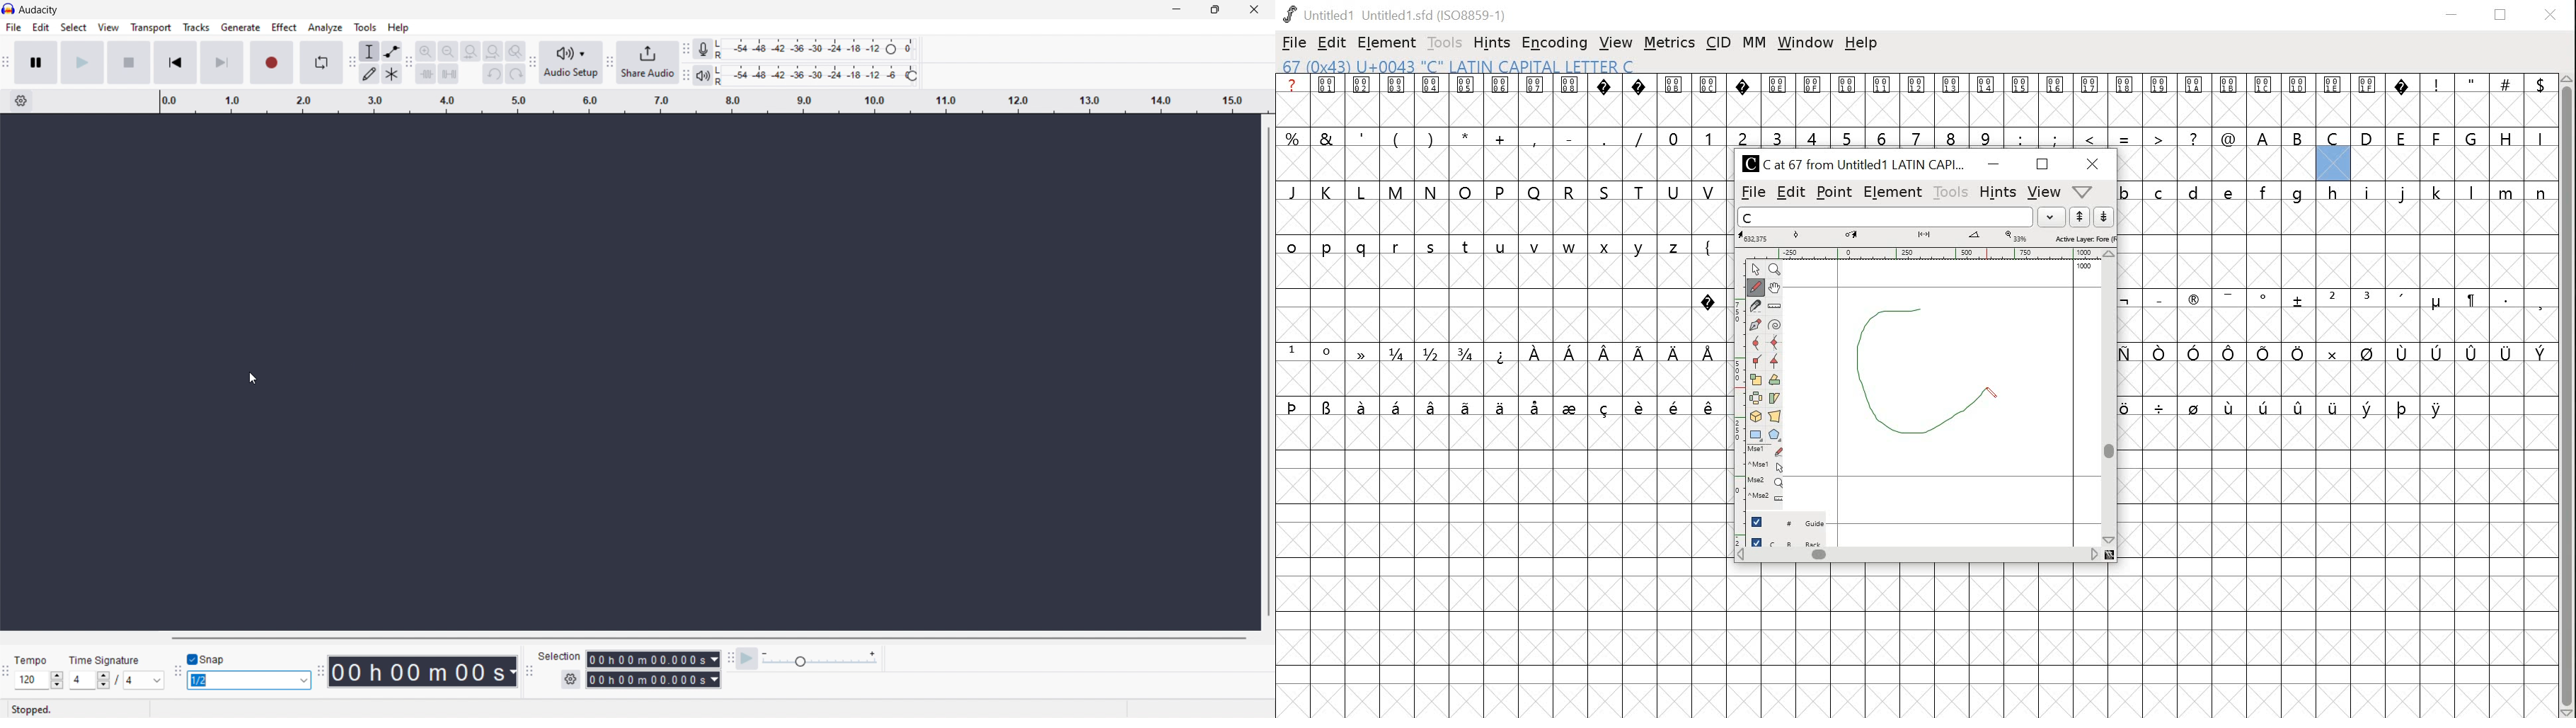  I want to click on generate, so click(241, 28).